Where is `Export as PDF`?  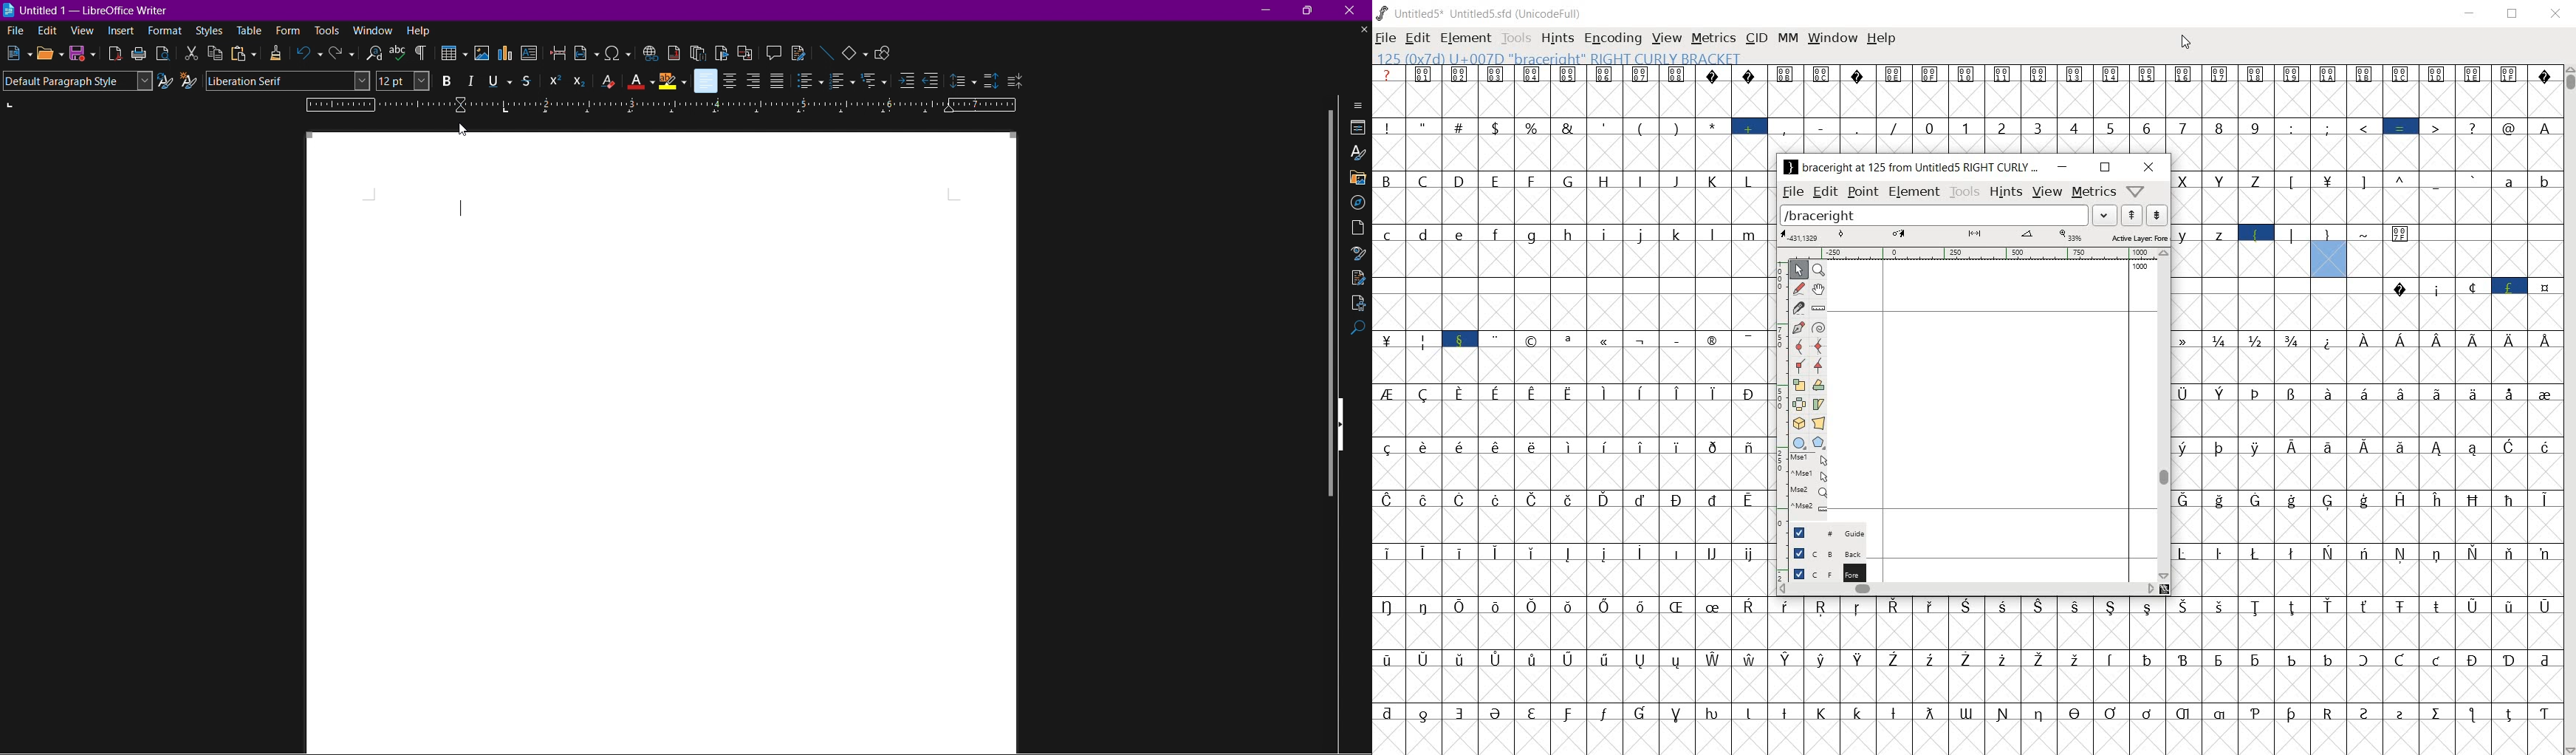 Export as PDF is located at coordinates (115, 54).